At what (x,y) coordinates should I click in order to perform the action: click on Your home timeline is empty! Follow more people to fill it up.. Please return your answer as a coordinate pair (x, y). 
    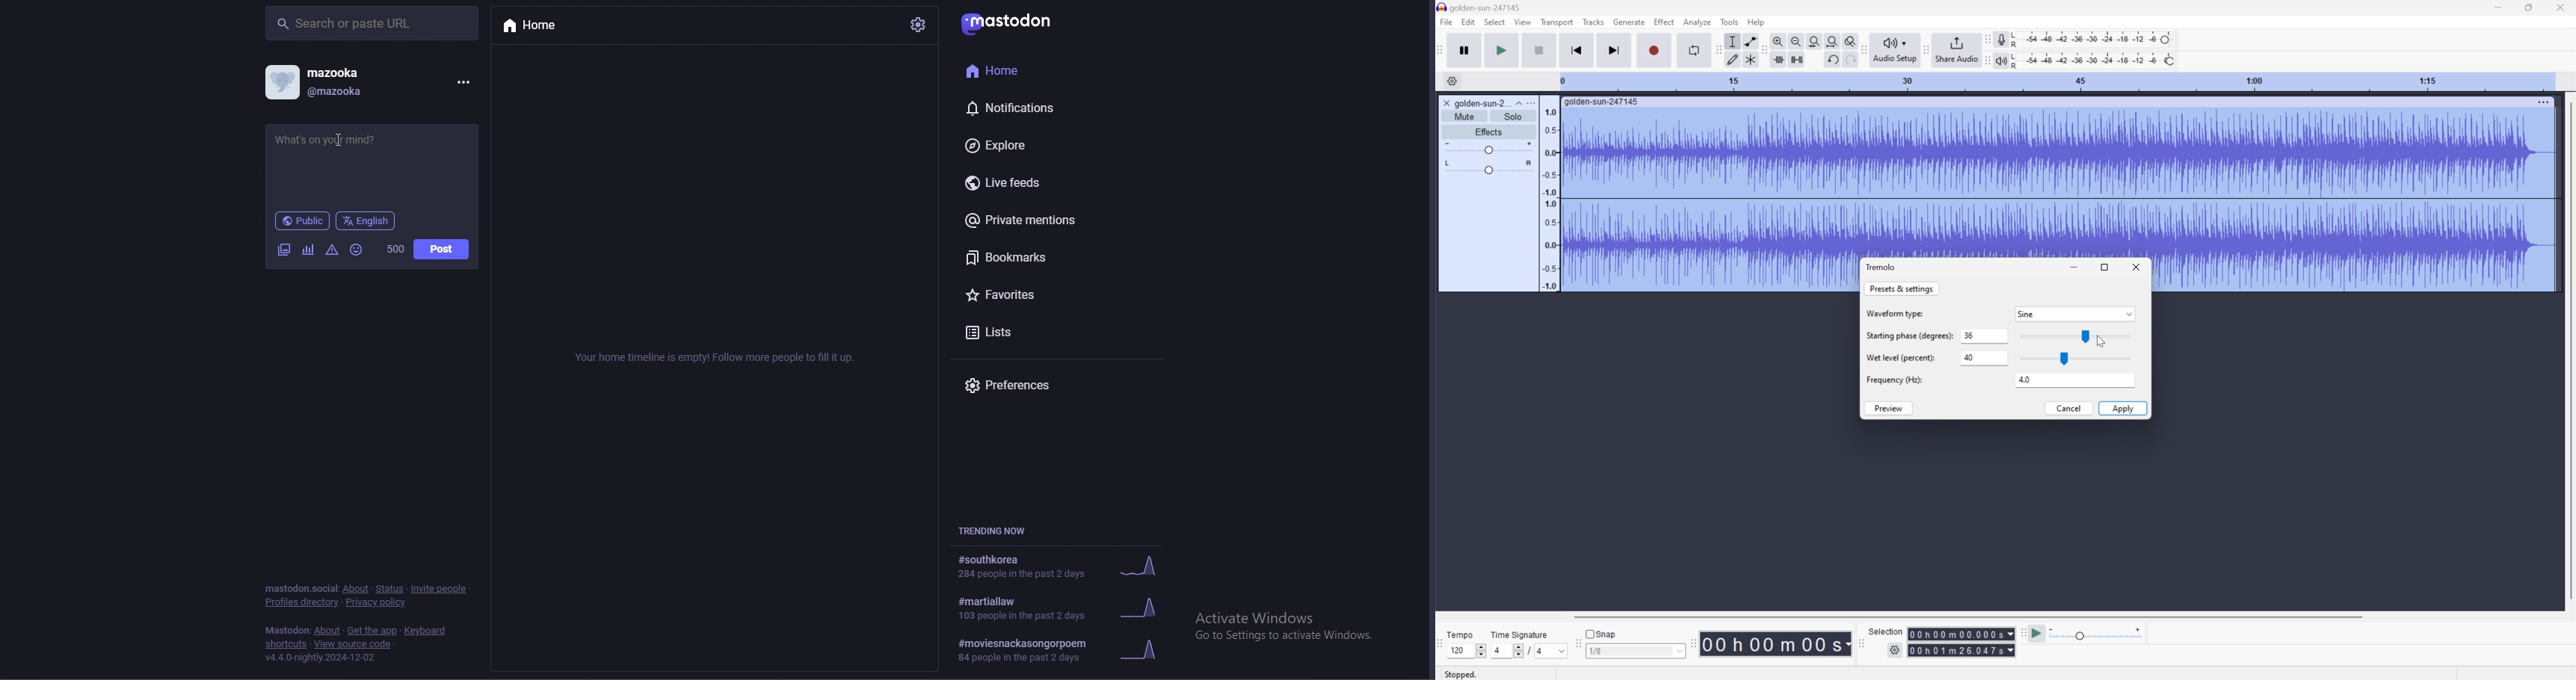
    Looking at the image, I should click on (703, 360).